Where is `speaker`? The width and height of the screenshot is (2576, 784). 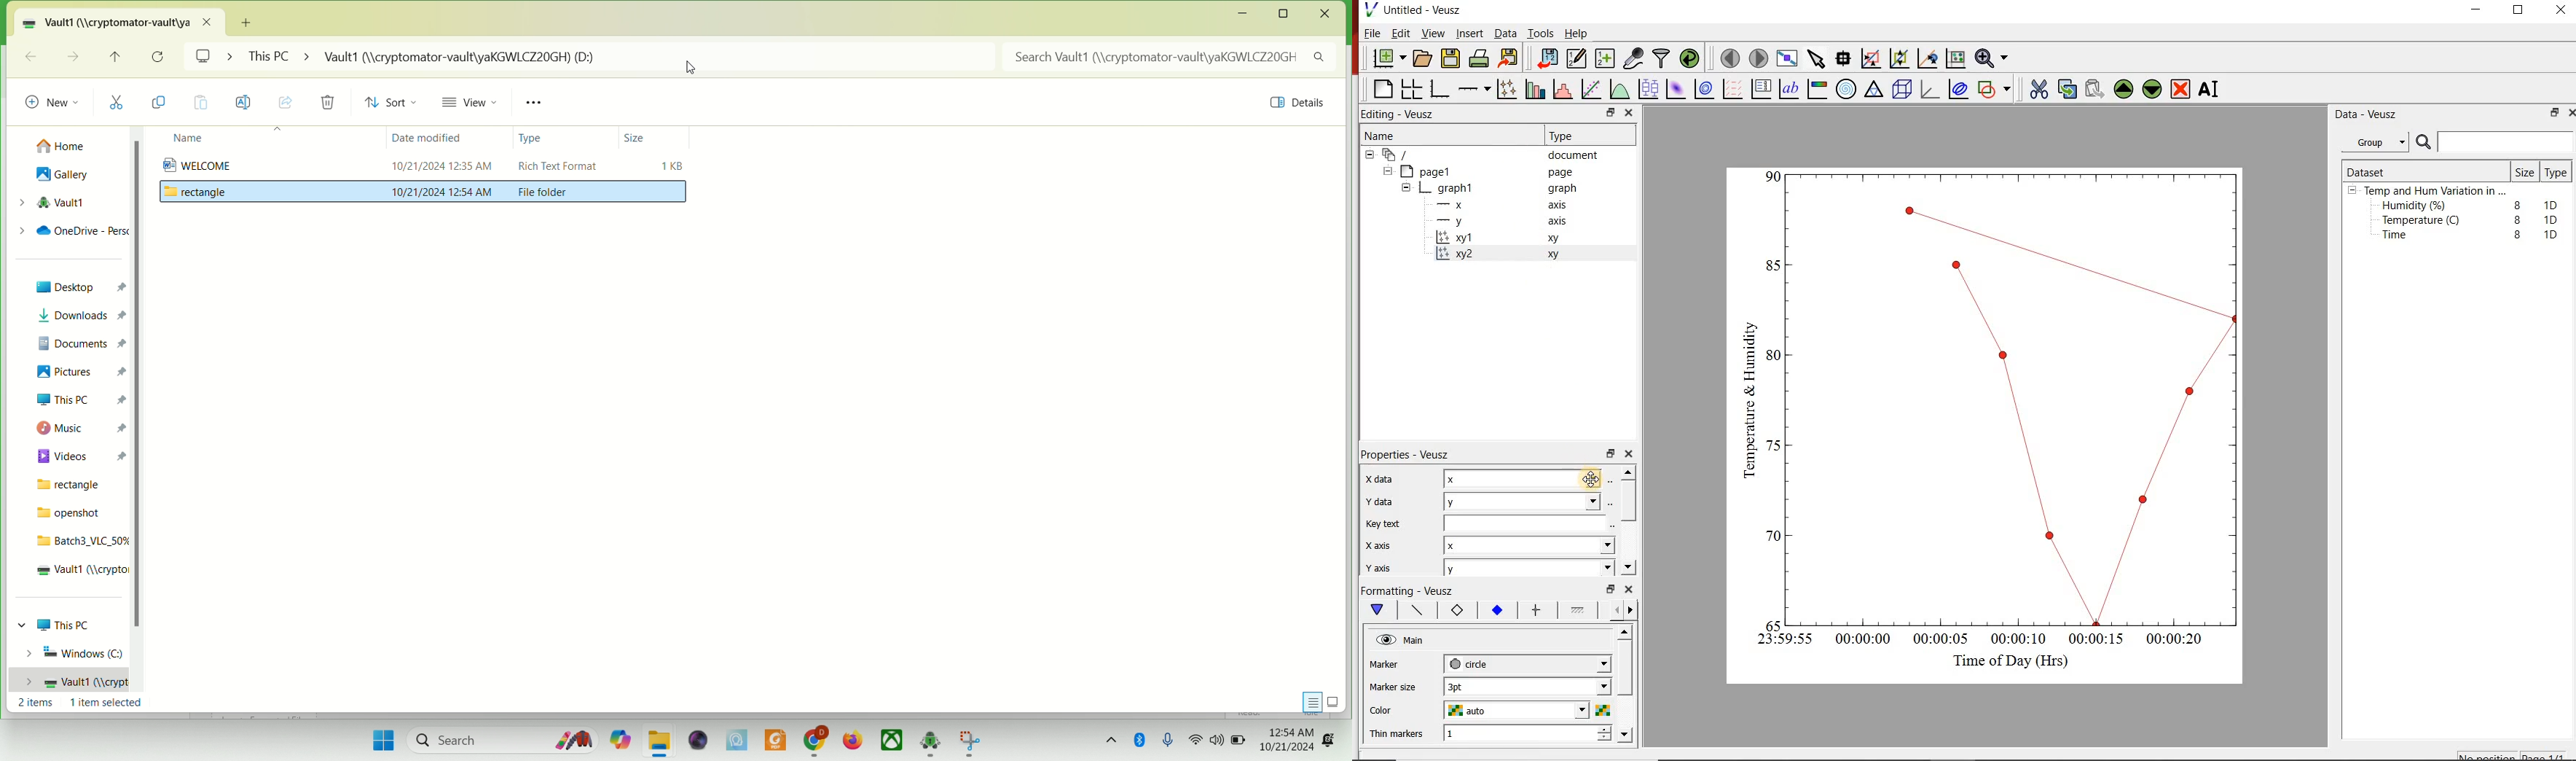 speaker is located at coordinates (1215, 743).